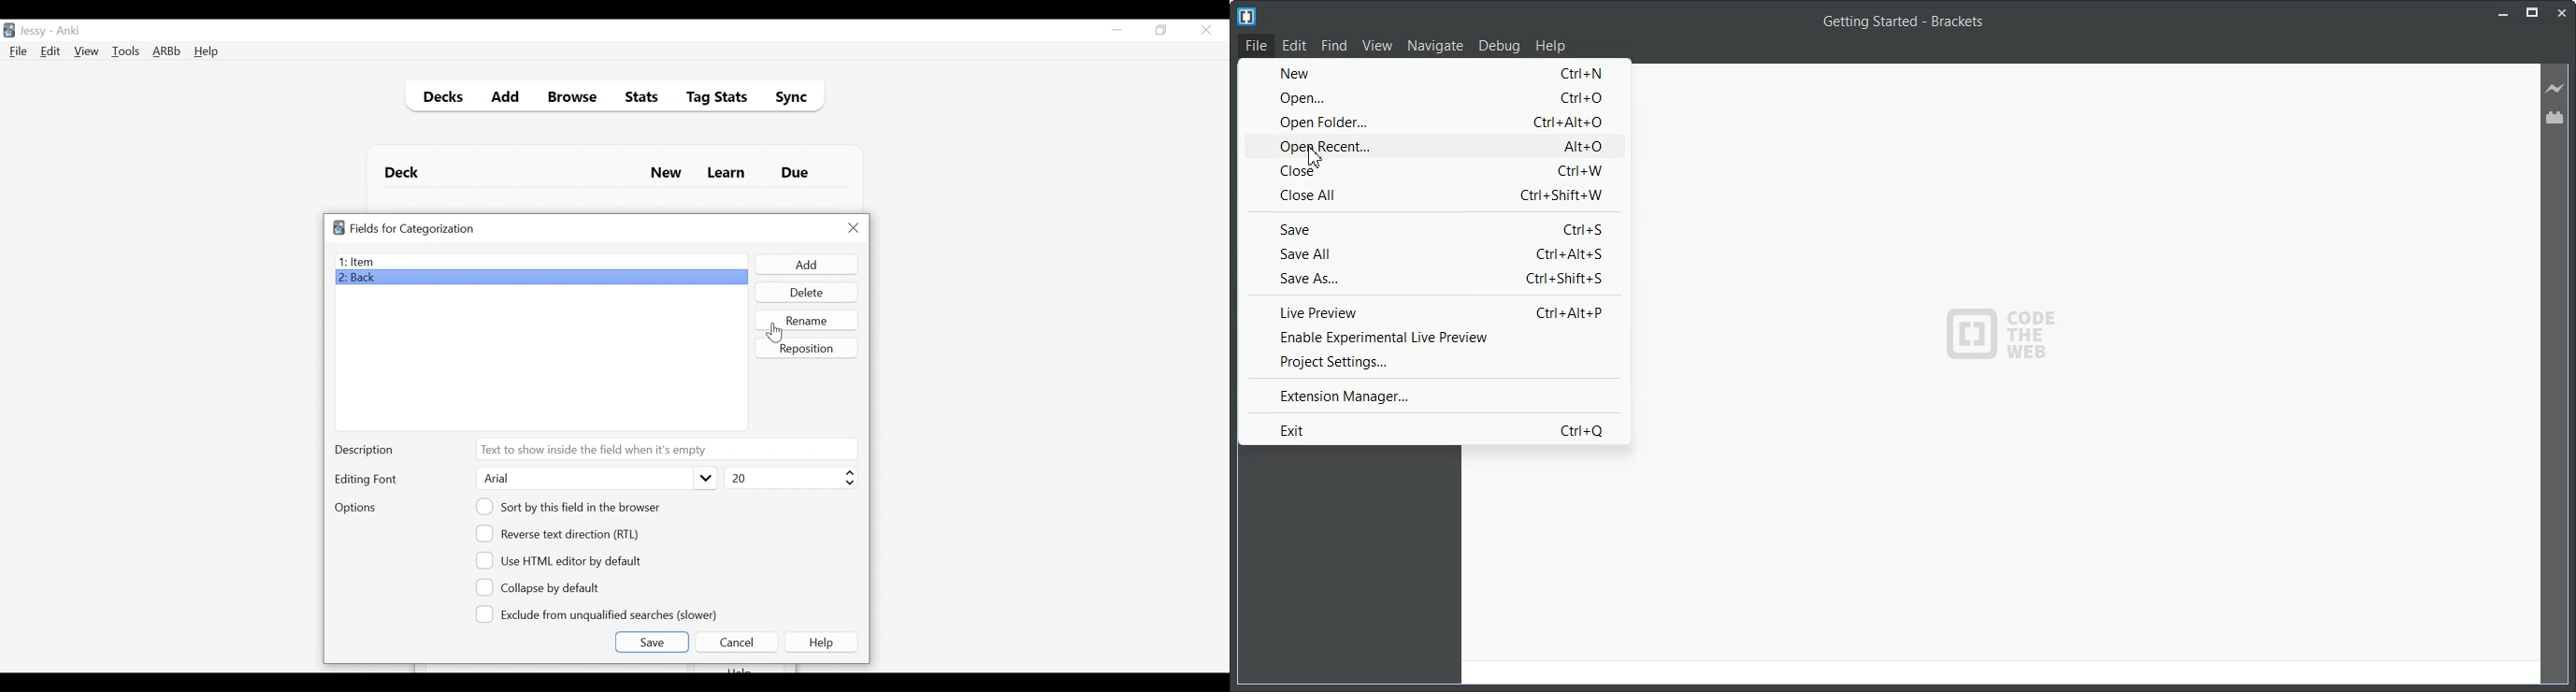  I want to click on Tag Stats, so click(710, 99).